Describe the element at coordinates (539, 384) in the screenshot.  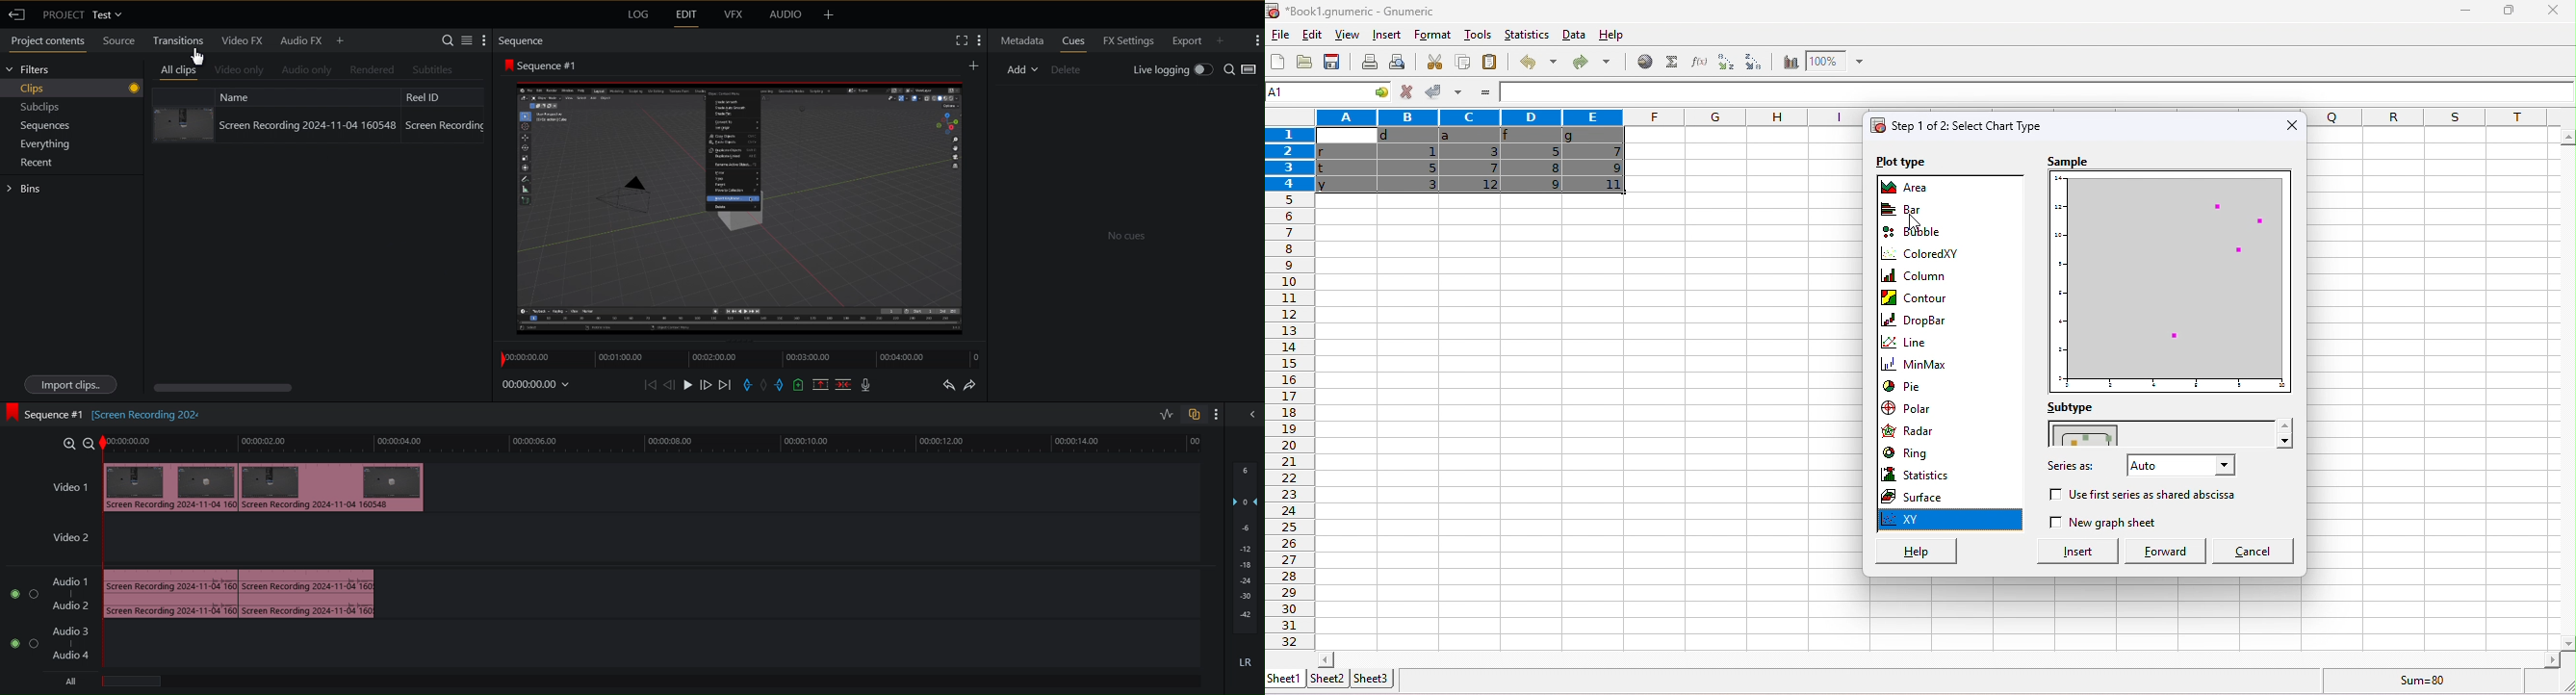
I see `Timestamp` at that location.